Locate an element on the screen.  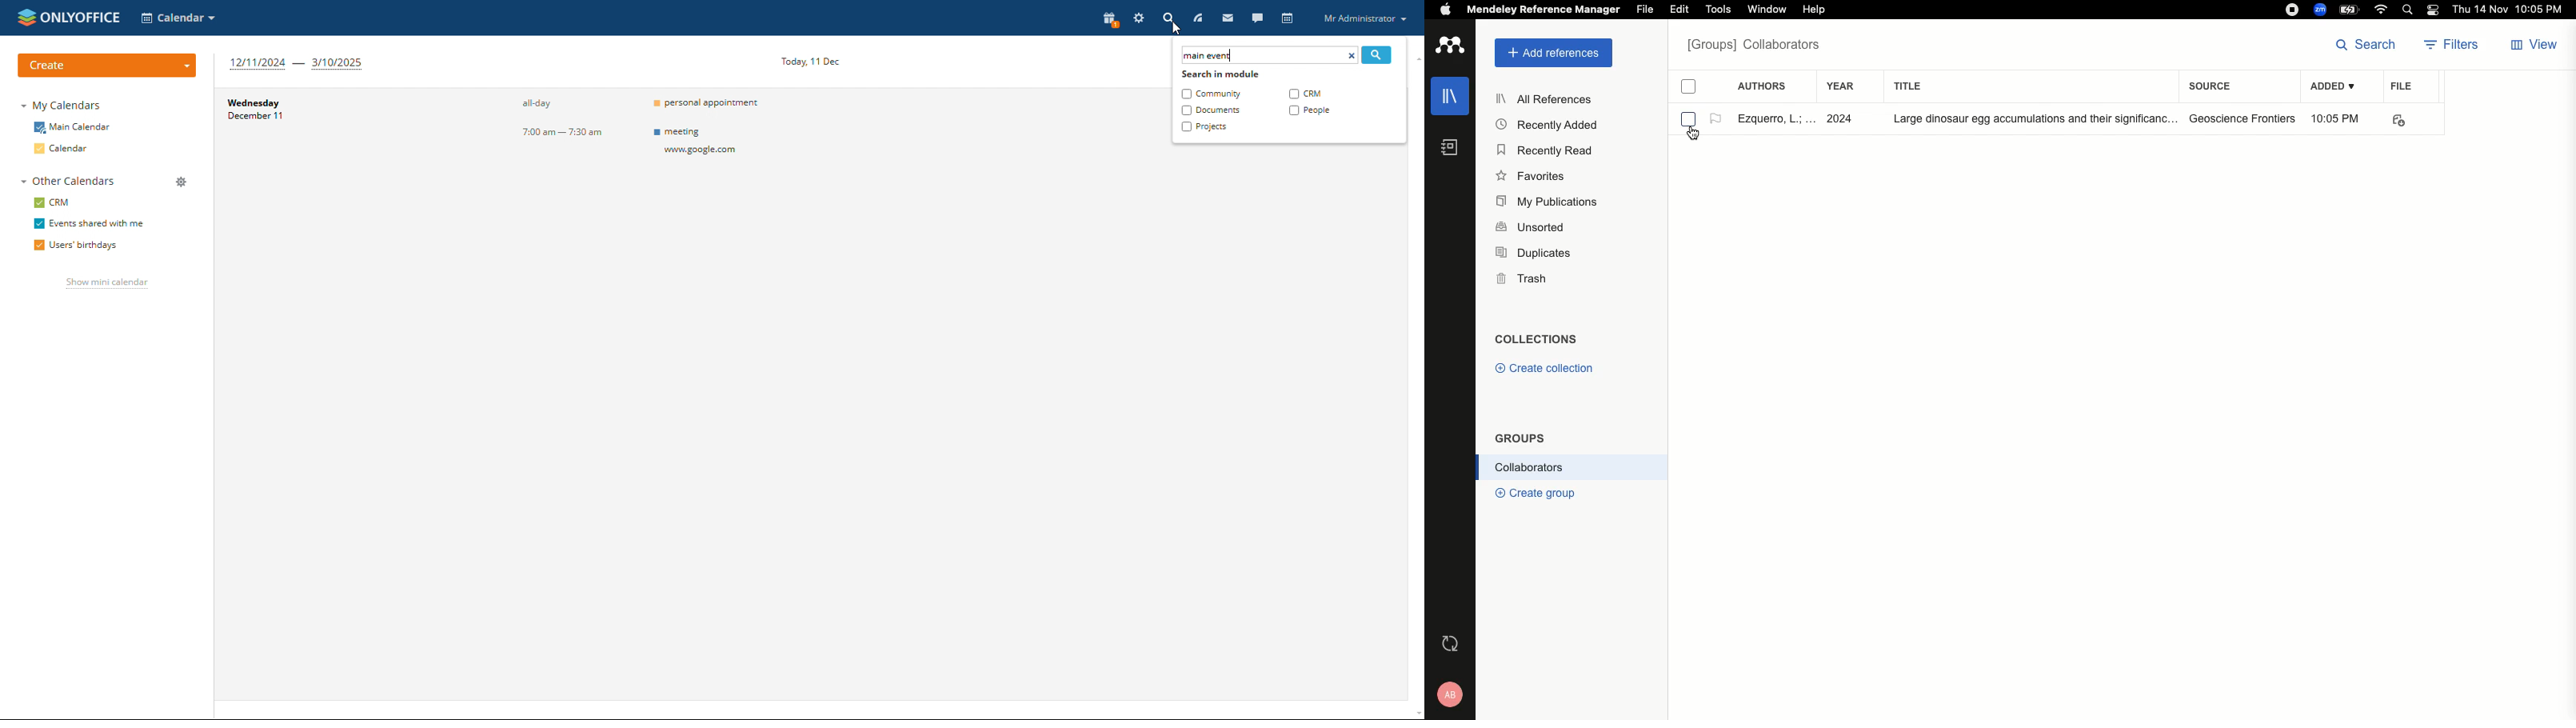
Date/time is located at coordinates (2511, 10).